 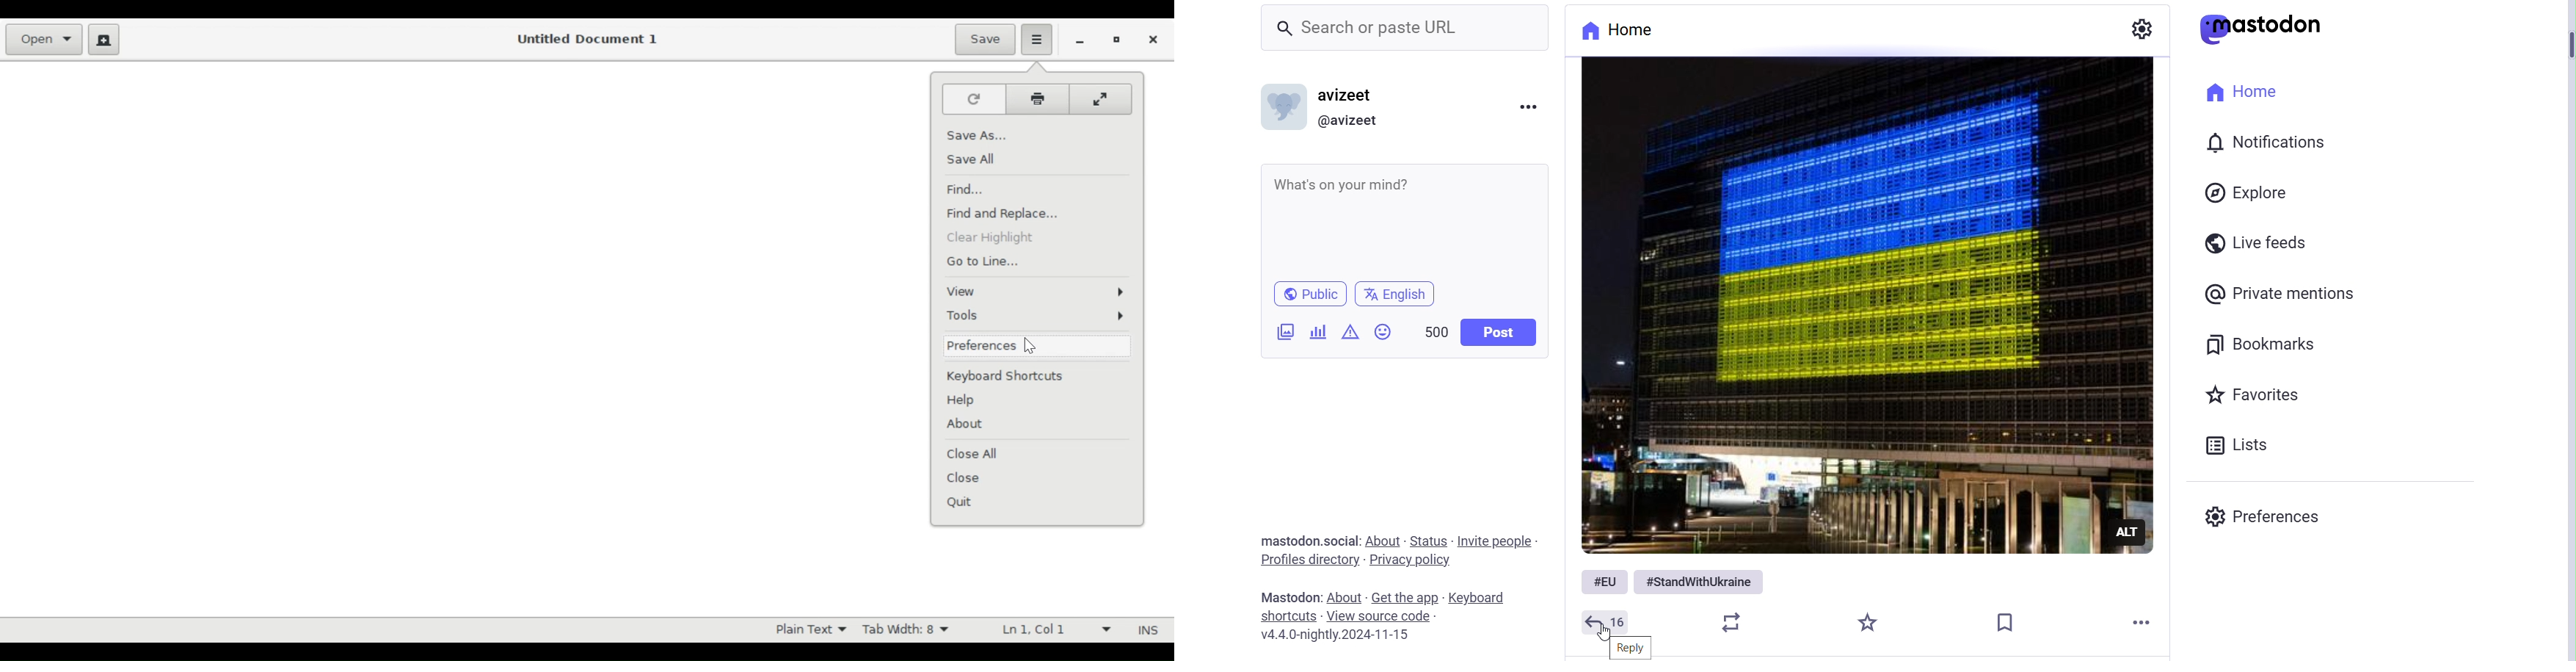 I want to click on Invite People, so click(x=1494, y=542).